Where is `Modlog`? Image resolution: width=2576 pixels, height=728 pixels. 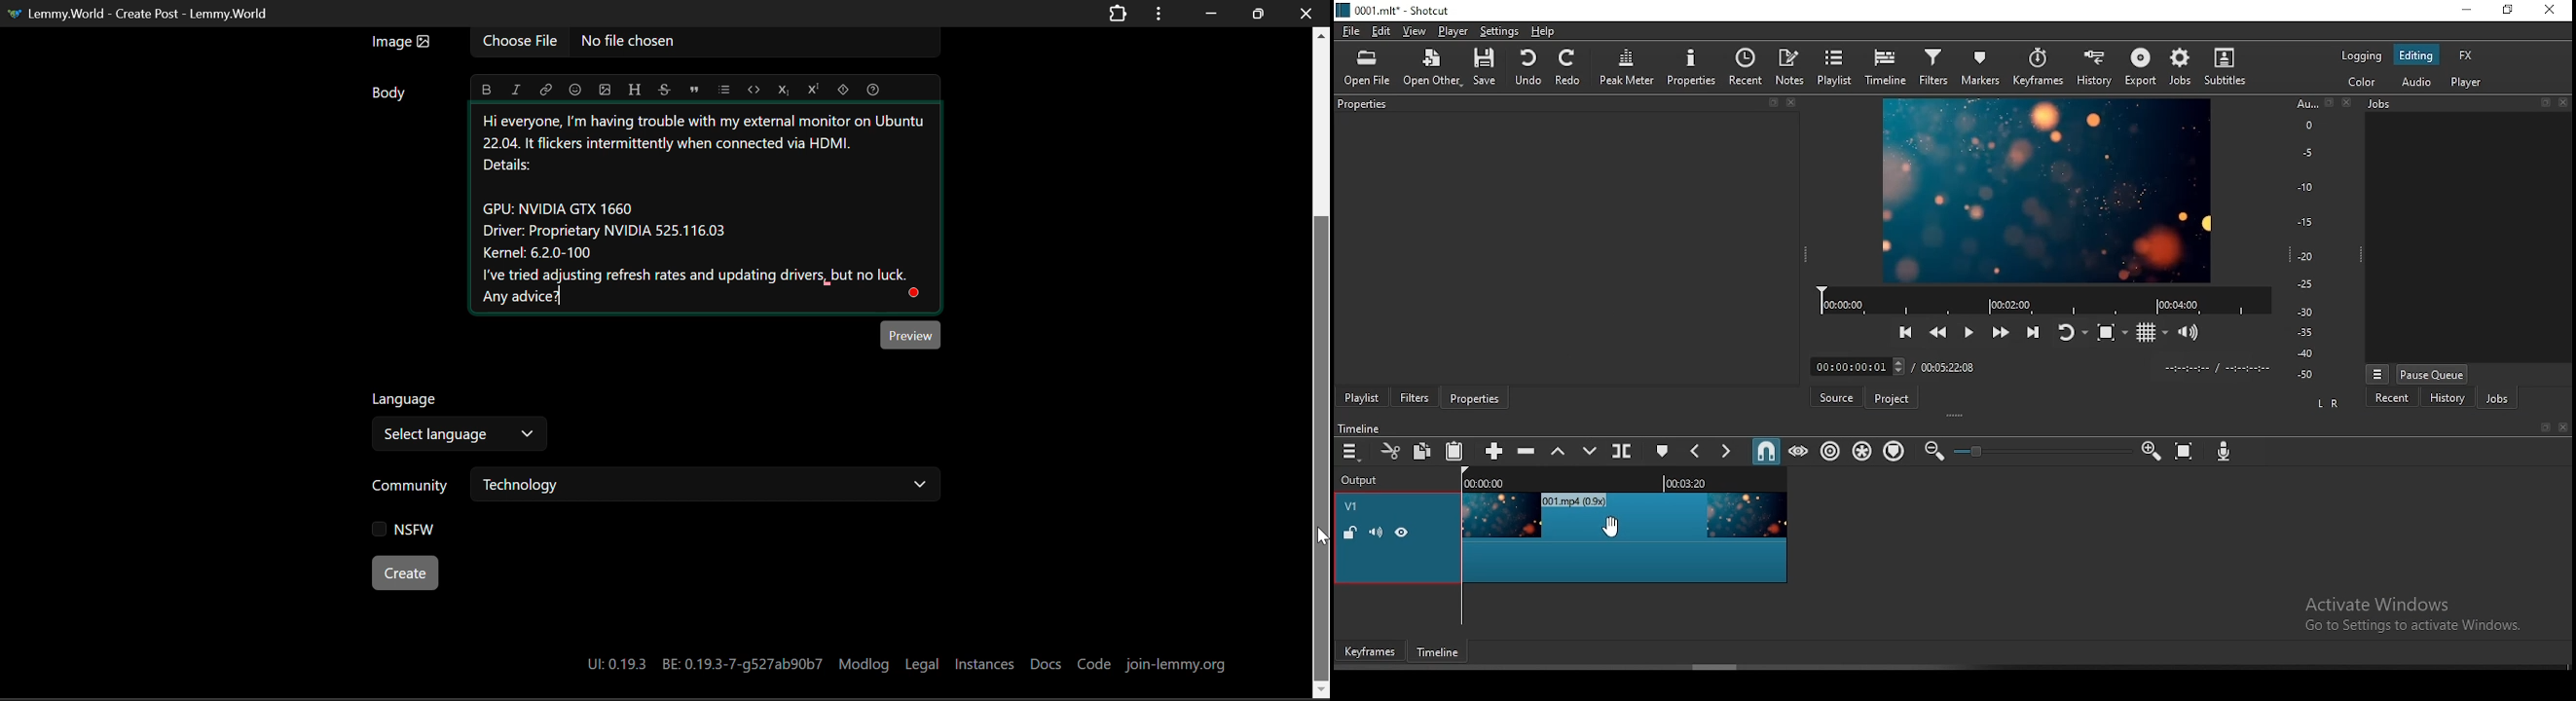
Modlog is located at coordinates (865, 662).